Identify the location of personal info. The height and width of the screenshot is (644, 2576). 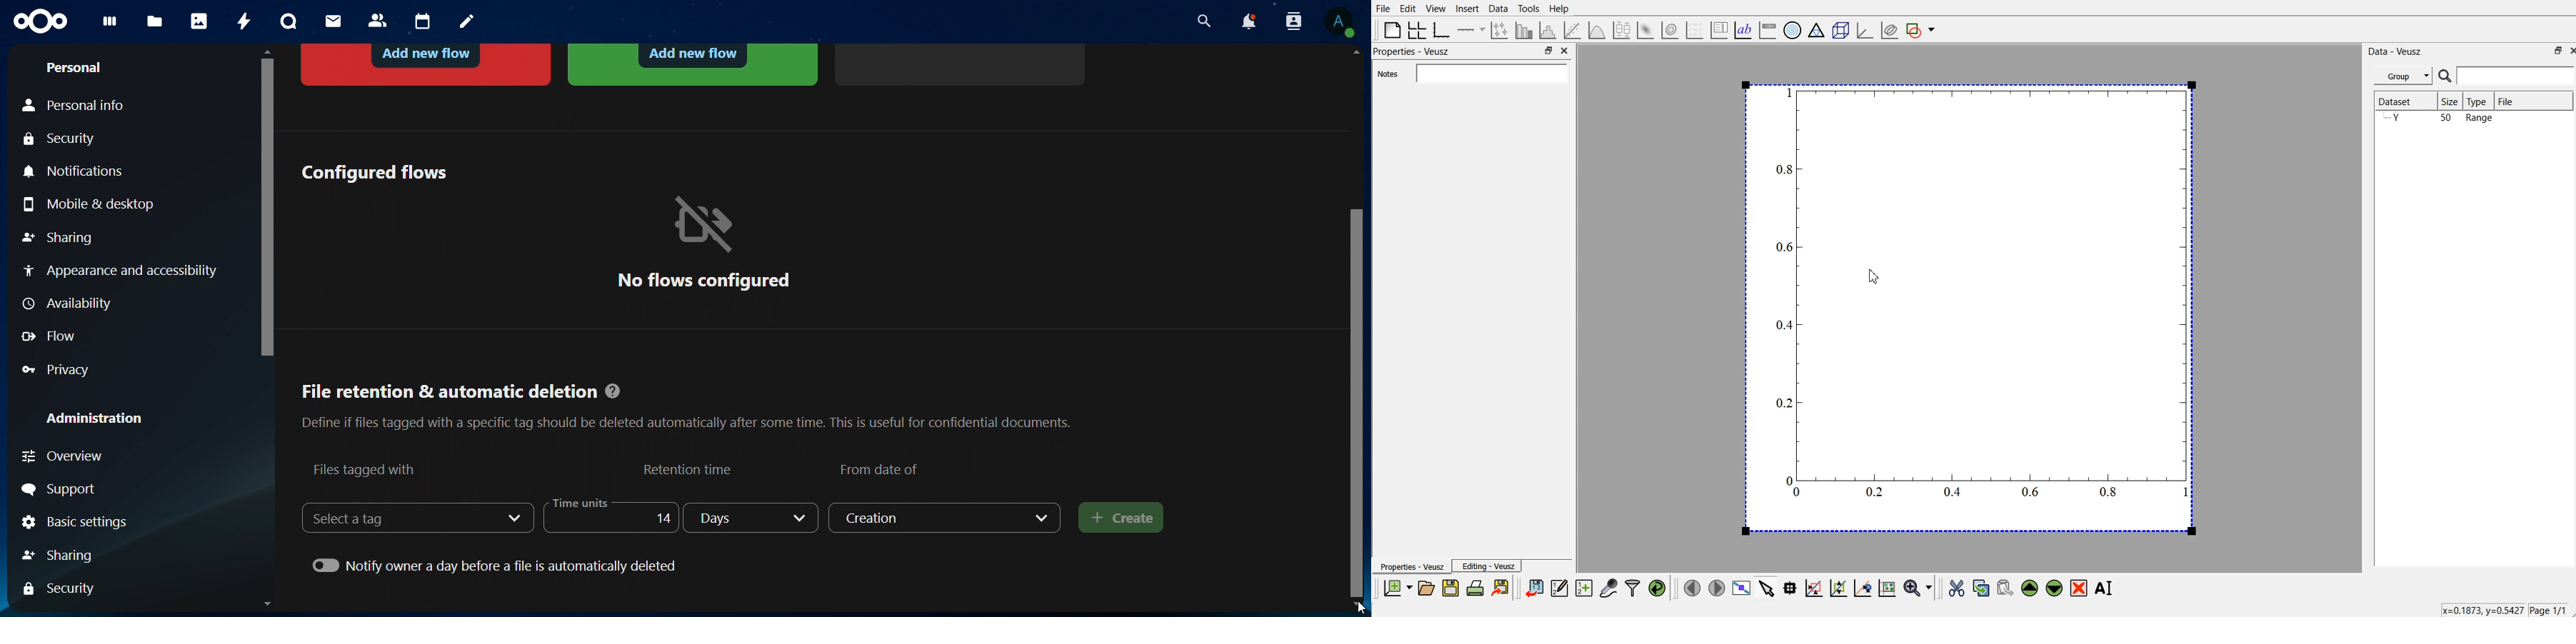
(83, 106).